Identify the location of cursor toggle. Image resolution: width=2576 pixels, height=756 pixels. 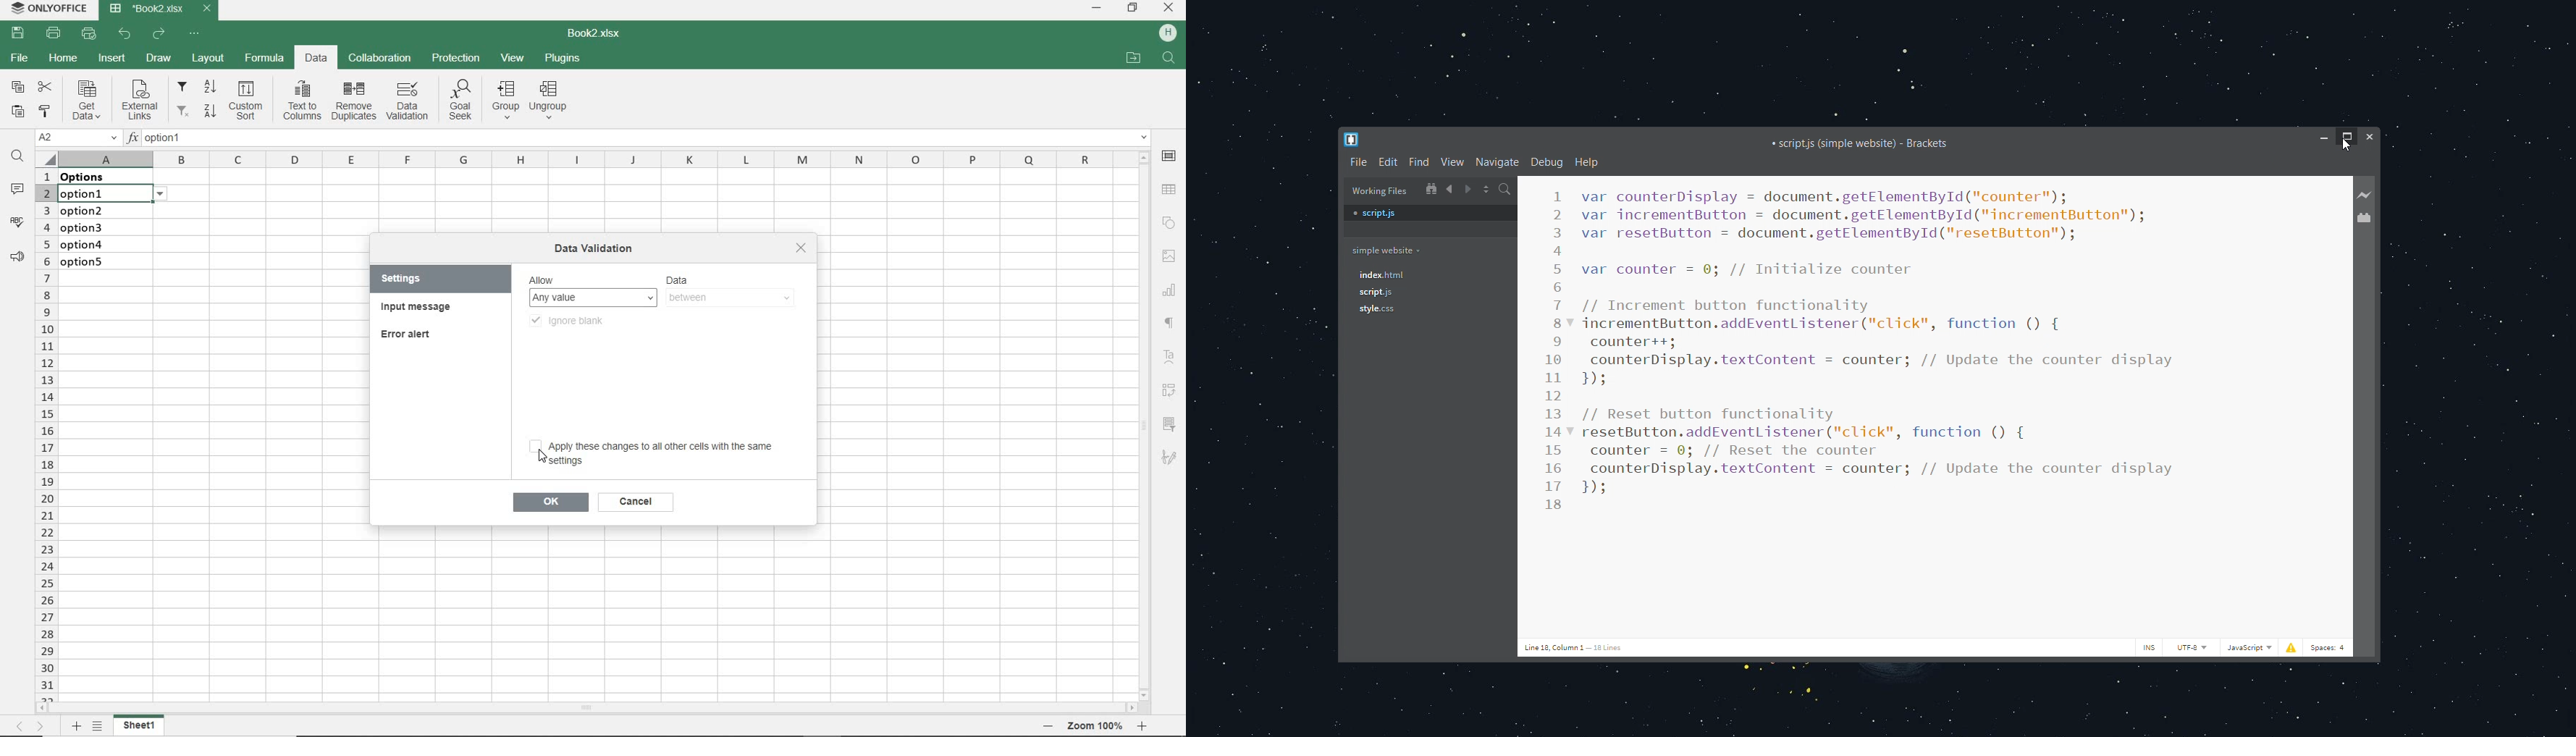
(2147, 648).